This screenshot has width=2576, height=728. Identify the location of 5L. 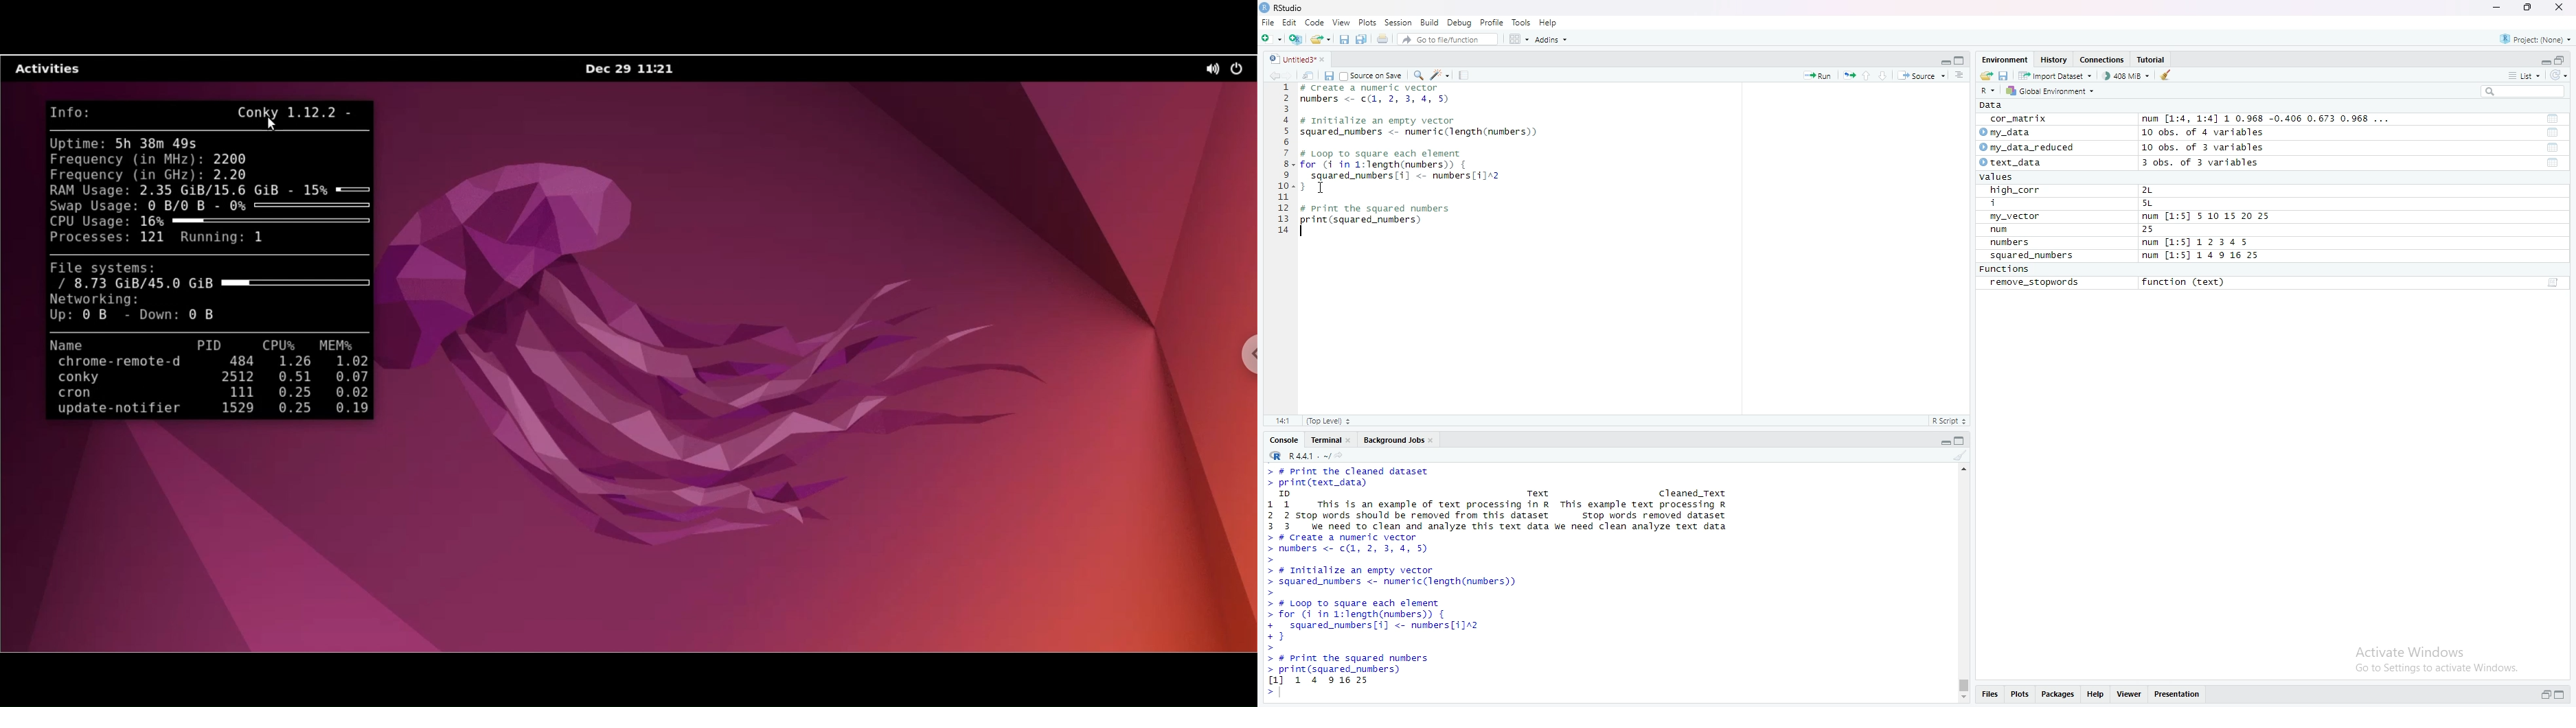
(2150, 204).